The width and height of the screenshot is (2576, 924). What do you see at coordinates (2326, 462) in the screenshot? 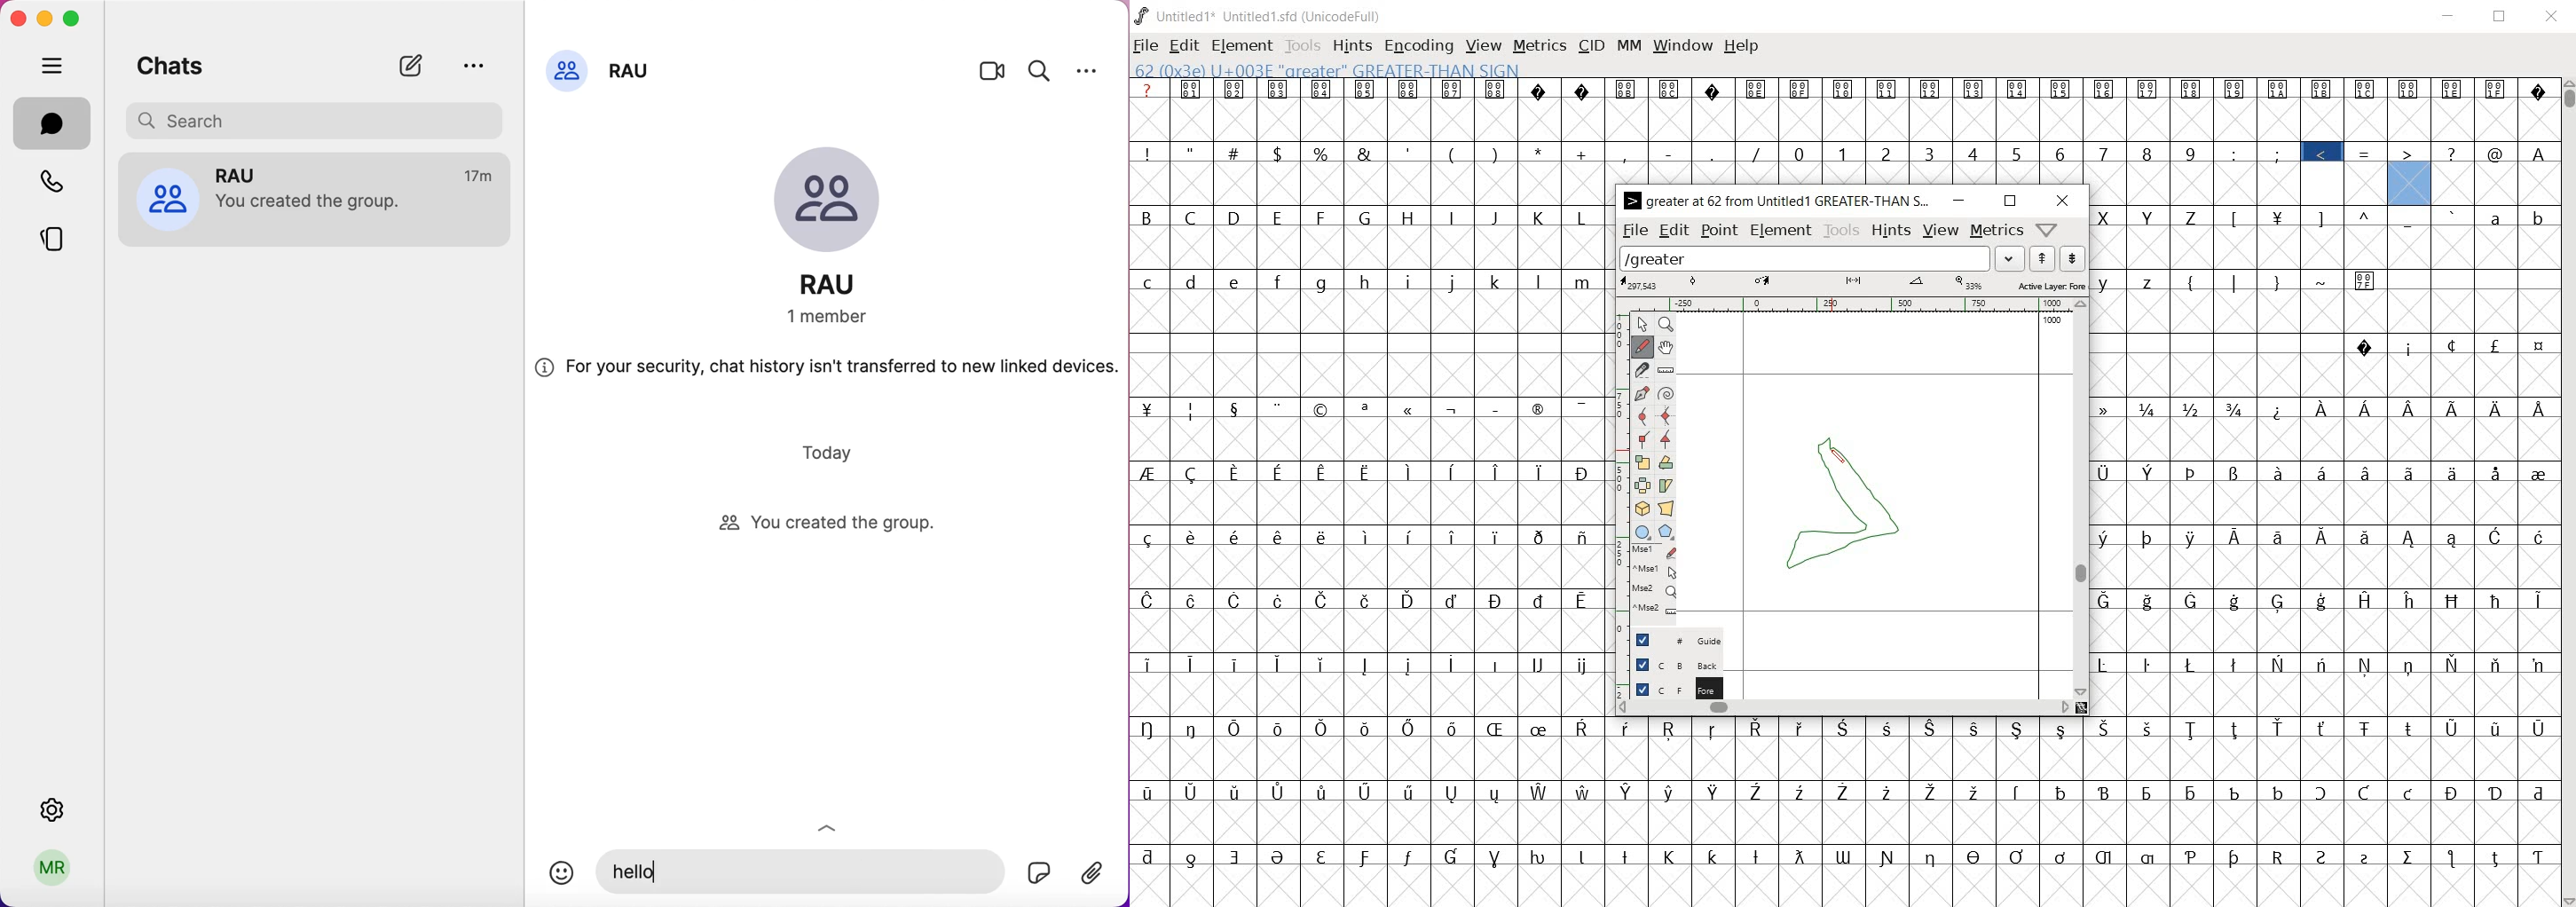
I see `glyph characters` at bounding box center [2326, 462].